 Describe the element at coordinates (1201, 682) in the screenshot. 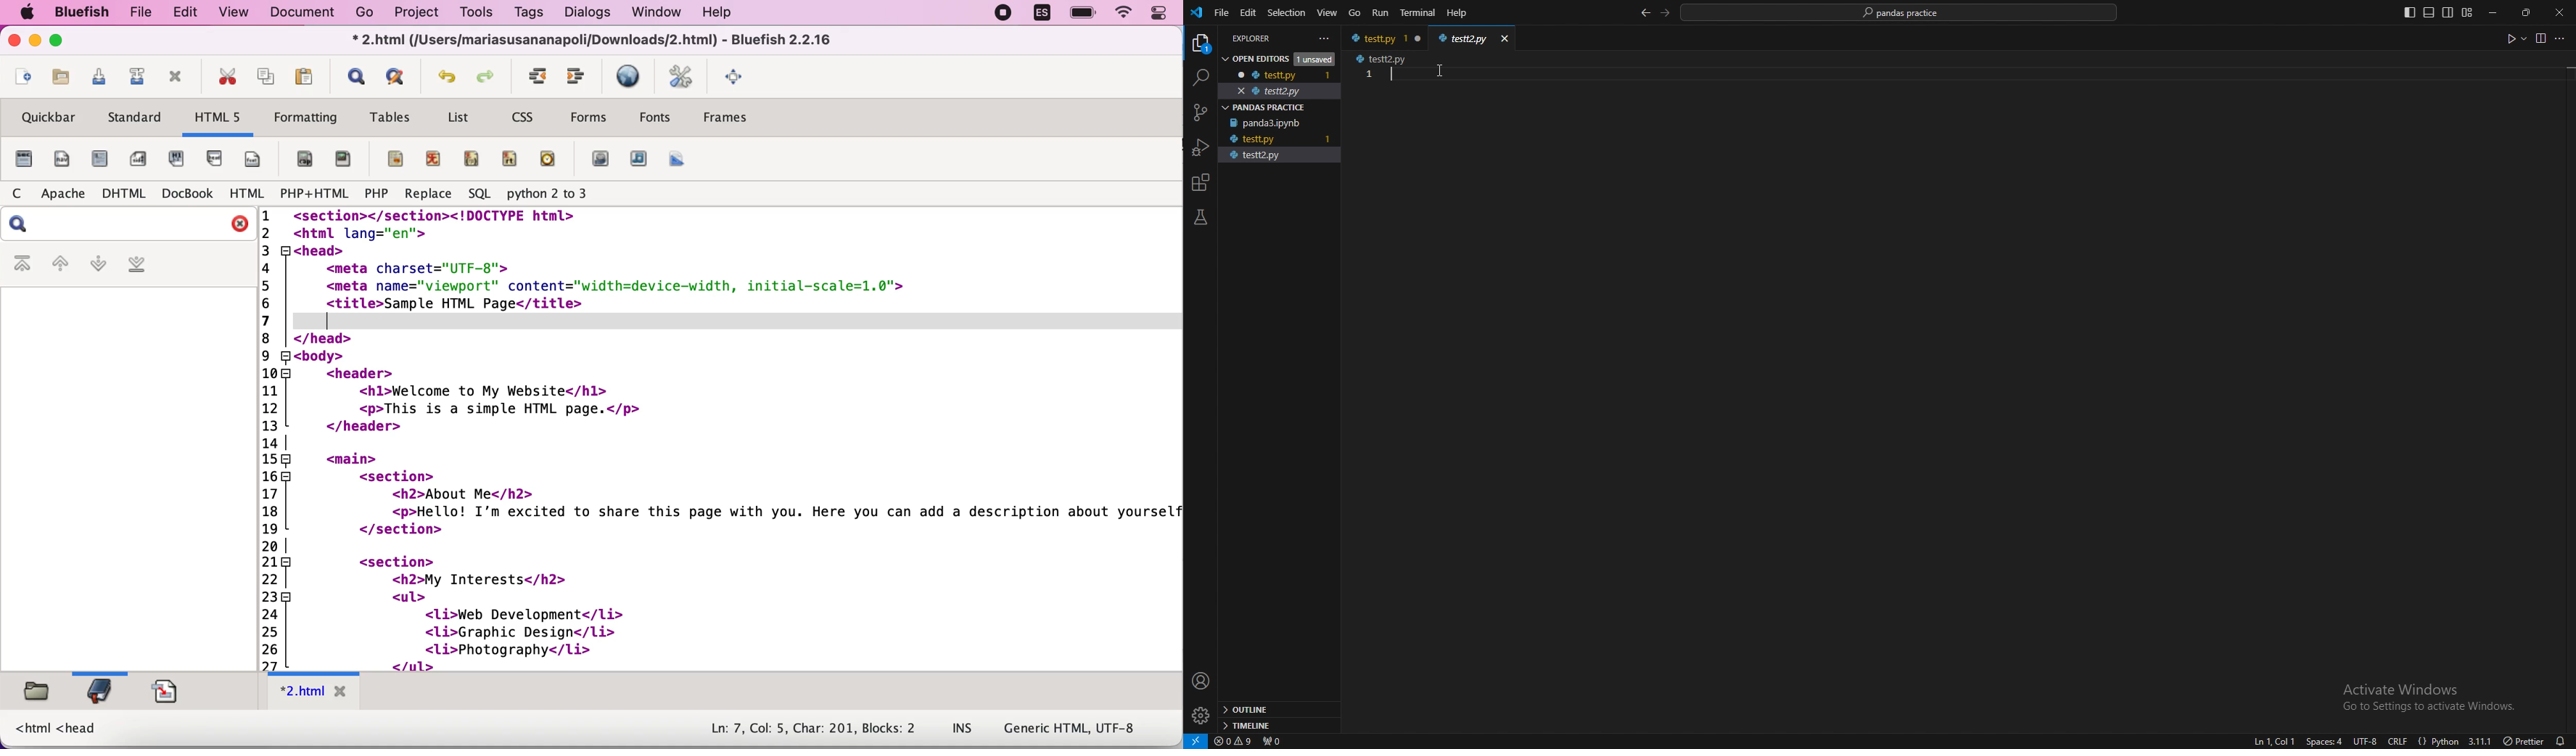

I see `profile` at that location.